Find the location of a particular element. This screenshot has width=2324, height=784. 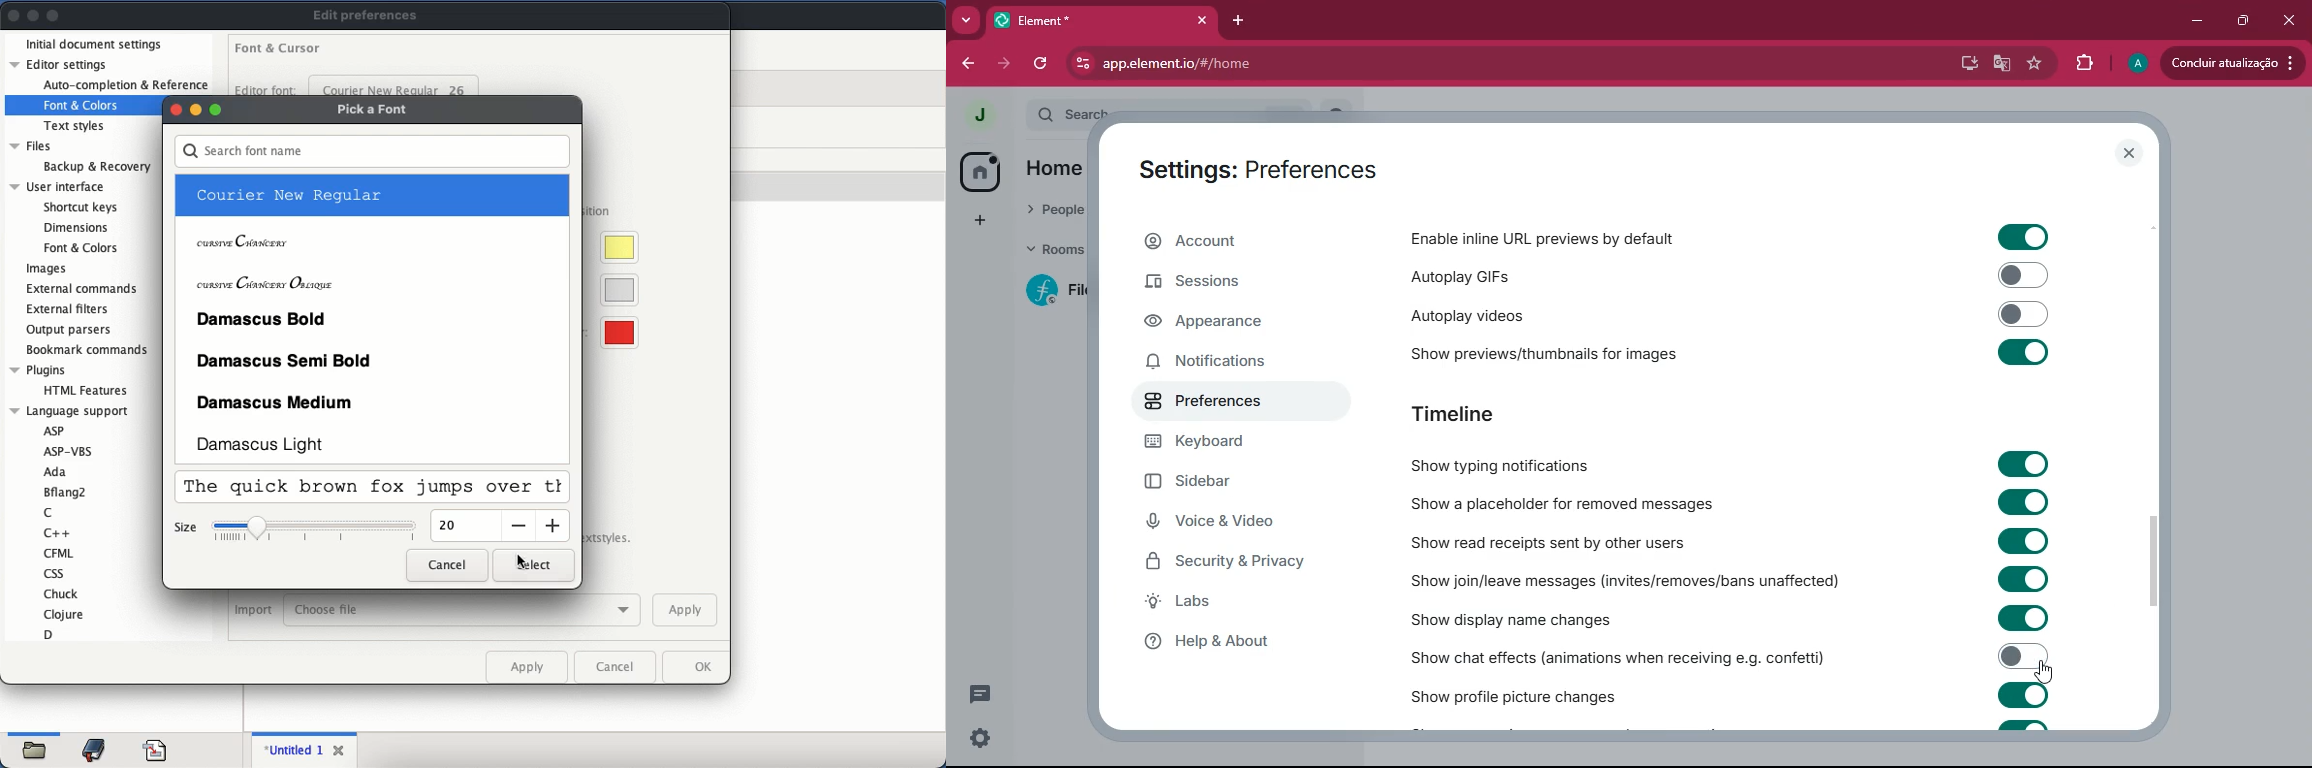

autoplay videos is located at coordinates (1511, 313).